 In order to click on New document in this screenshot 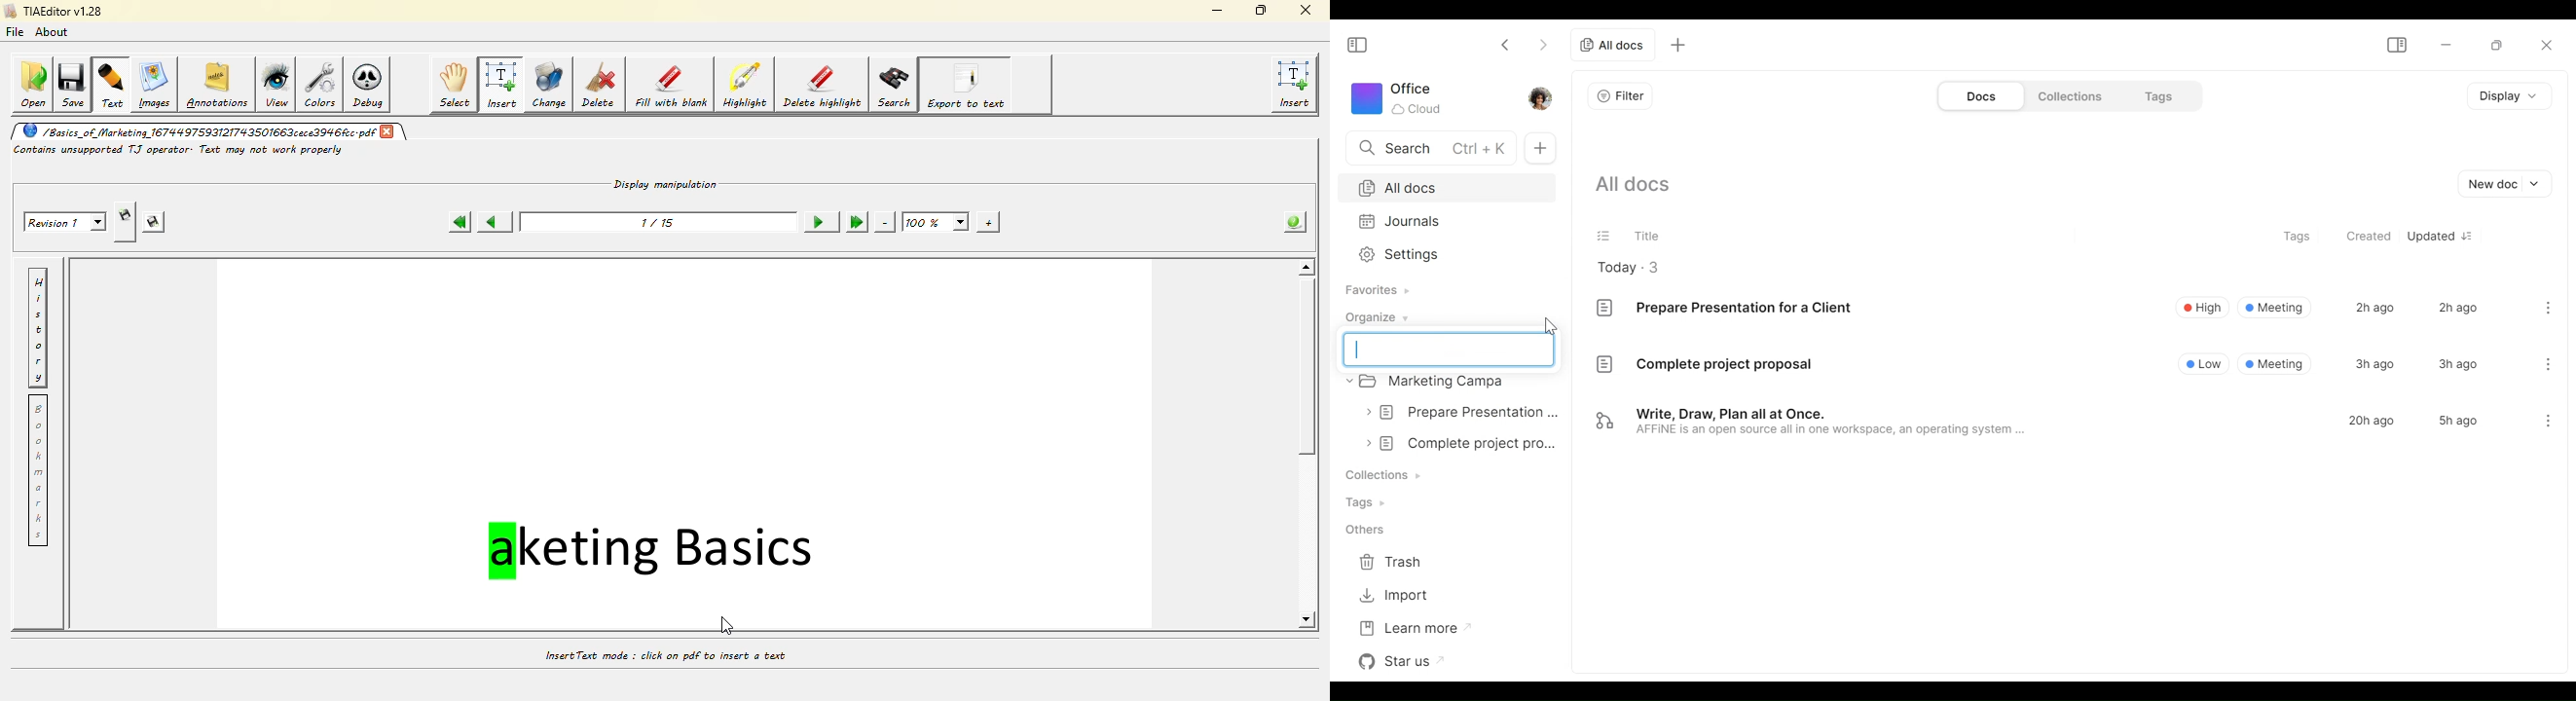, I will do `click(2508, 184)`.